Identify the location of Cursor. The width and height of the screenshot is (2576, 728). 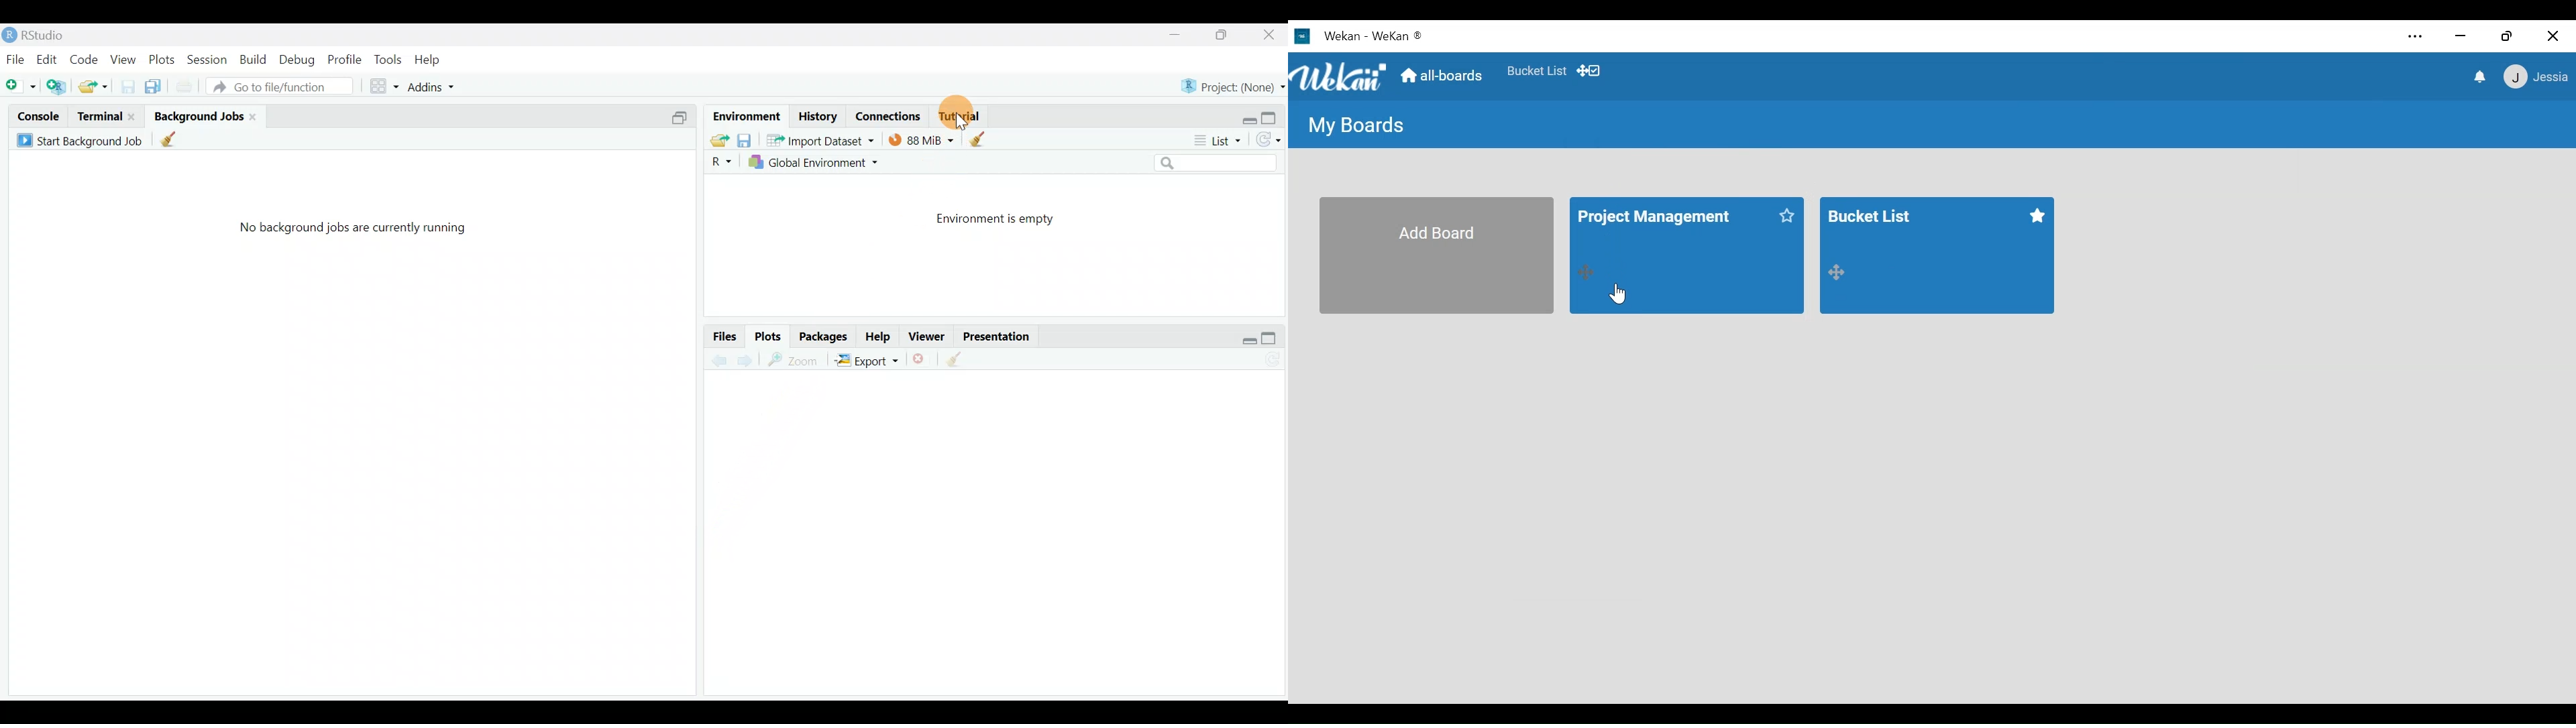
(1619, 293).